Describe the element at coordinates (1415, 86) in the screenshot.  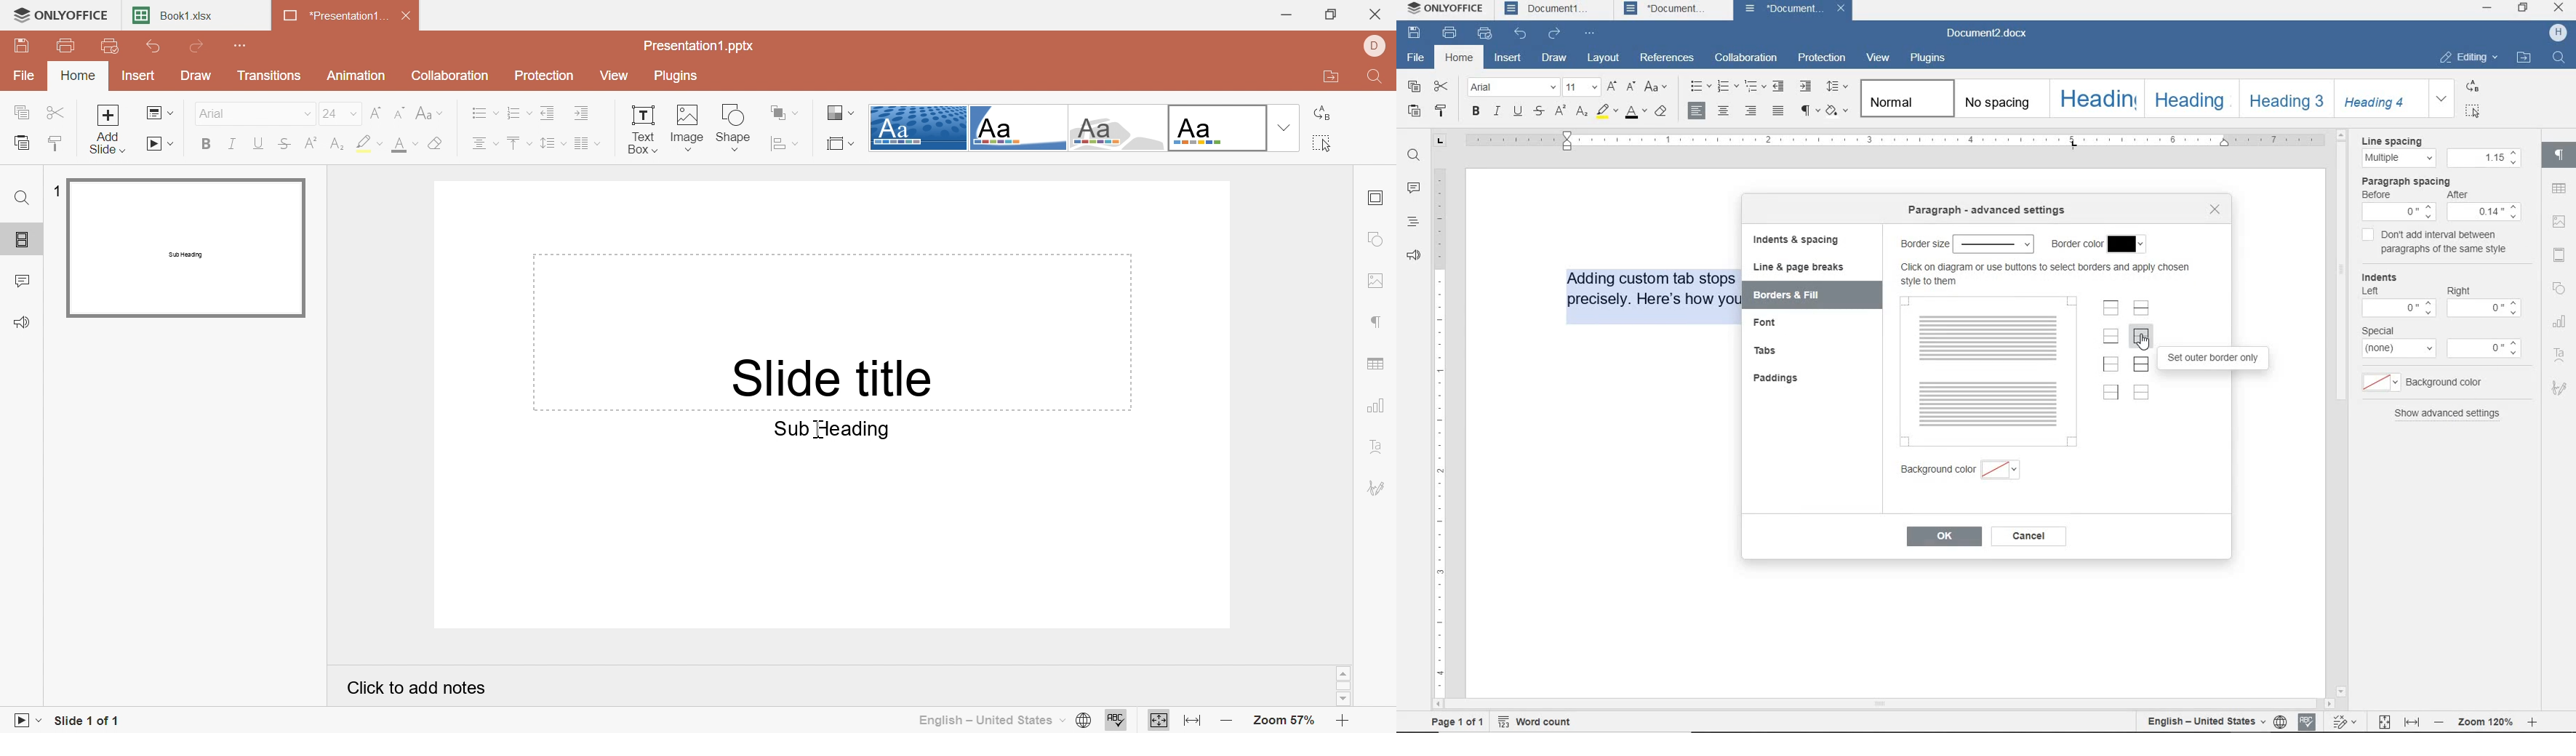
I see `copy` at that location.